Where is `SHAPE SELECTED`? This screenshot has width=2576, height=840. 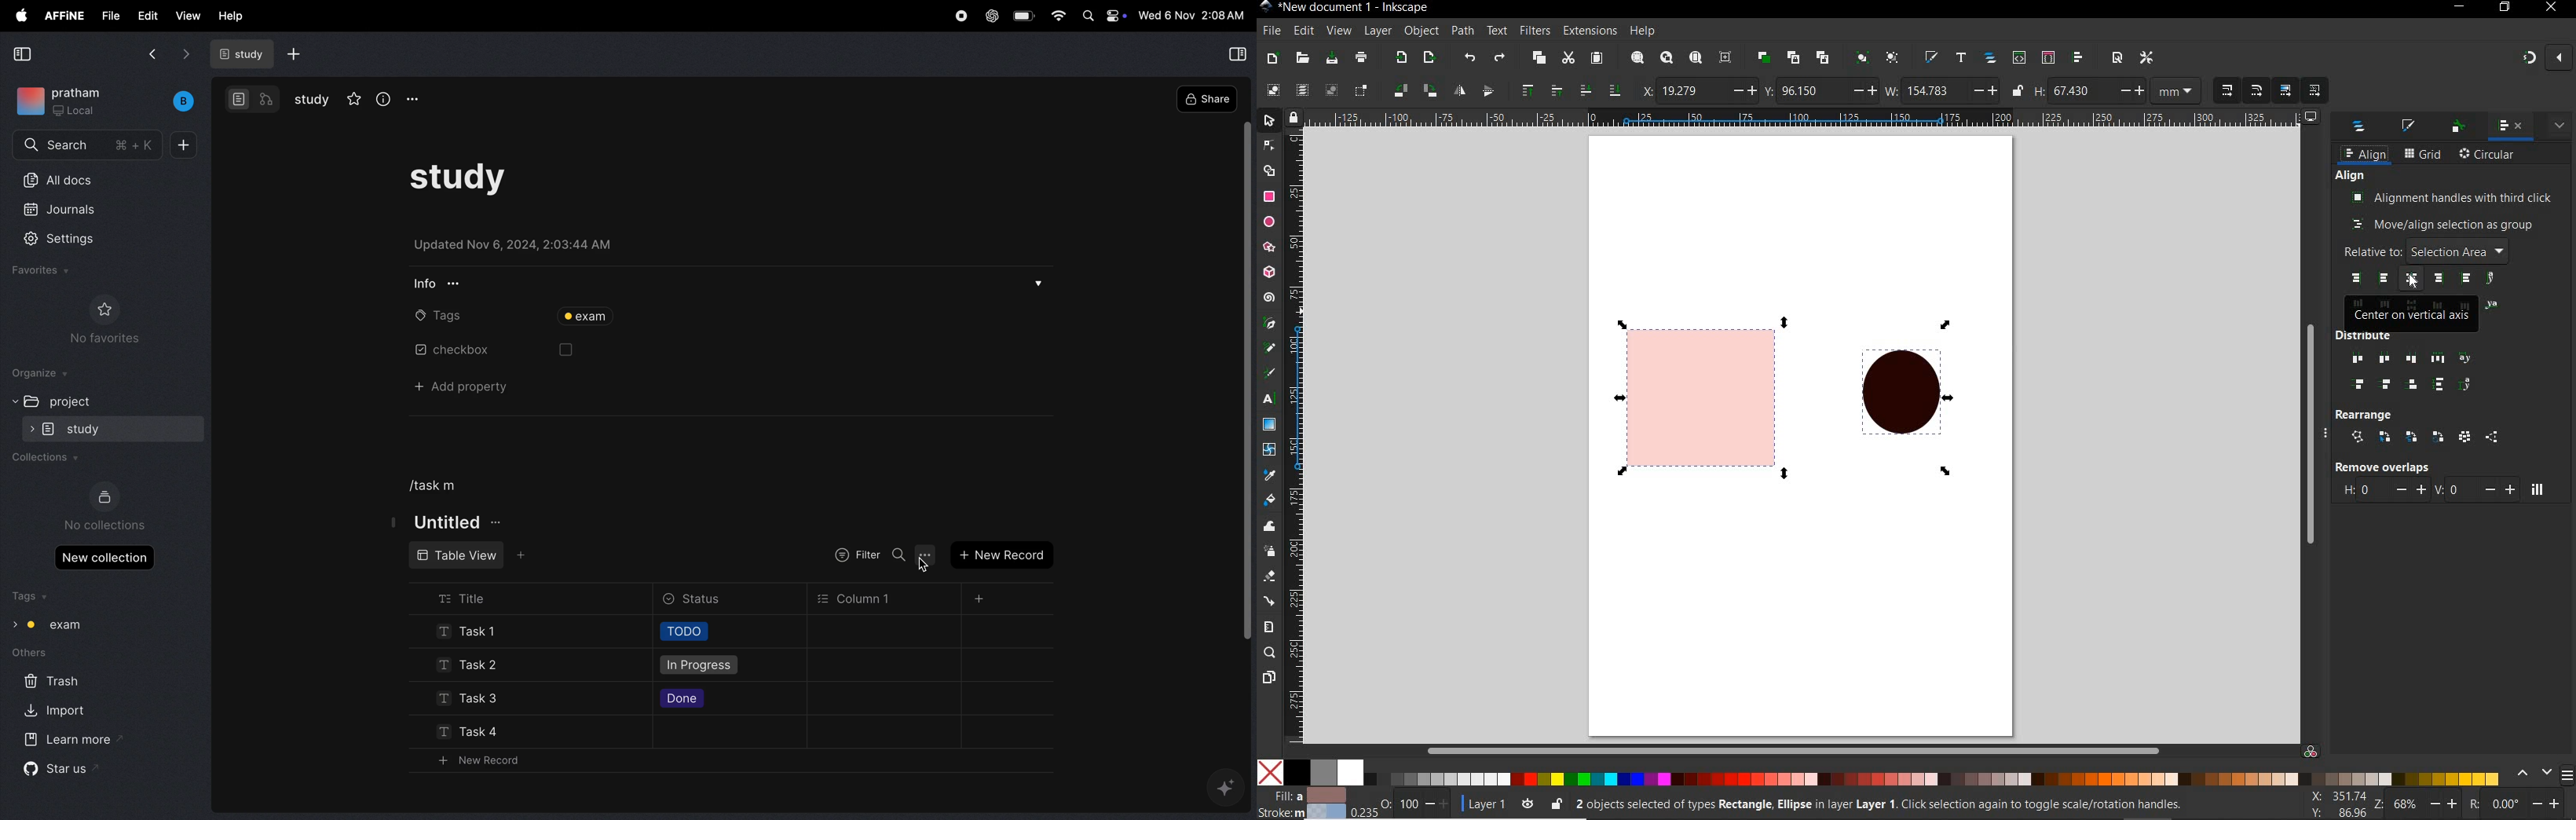
SHAPE SELECTED is located at coordinates (1896, 397).